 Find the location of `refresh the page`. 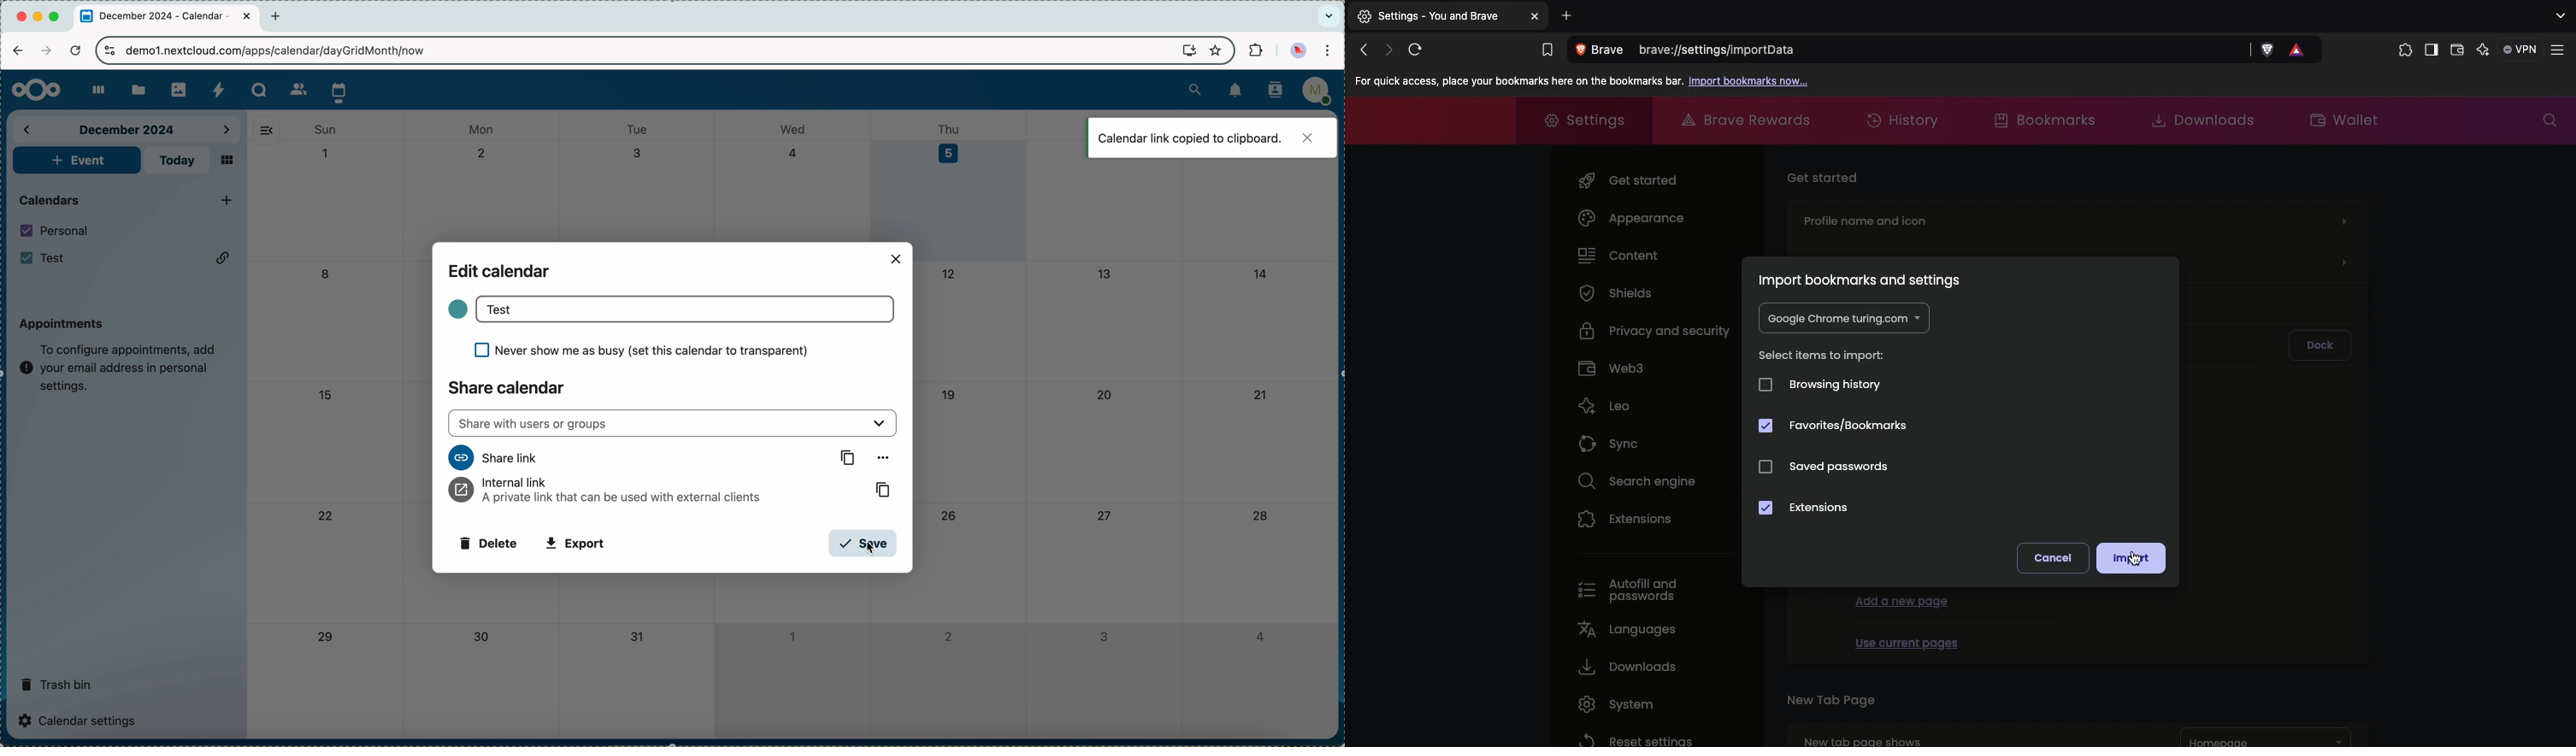

refresh the page is located at coordinates (75, 50).